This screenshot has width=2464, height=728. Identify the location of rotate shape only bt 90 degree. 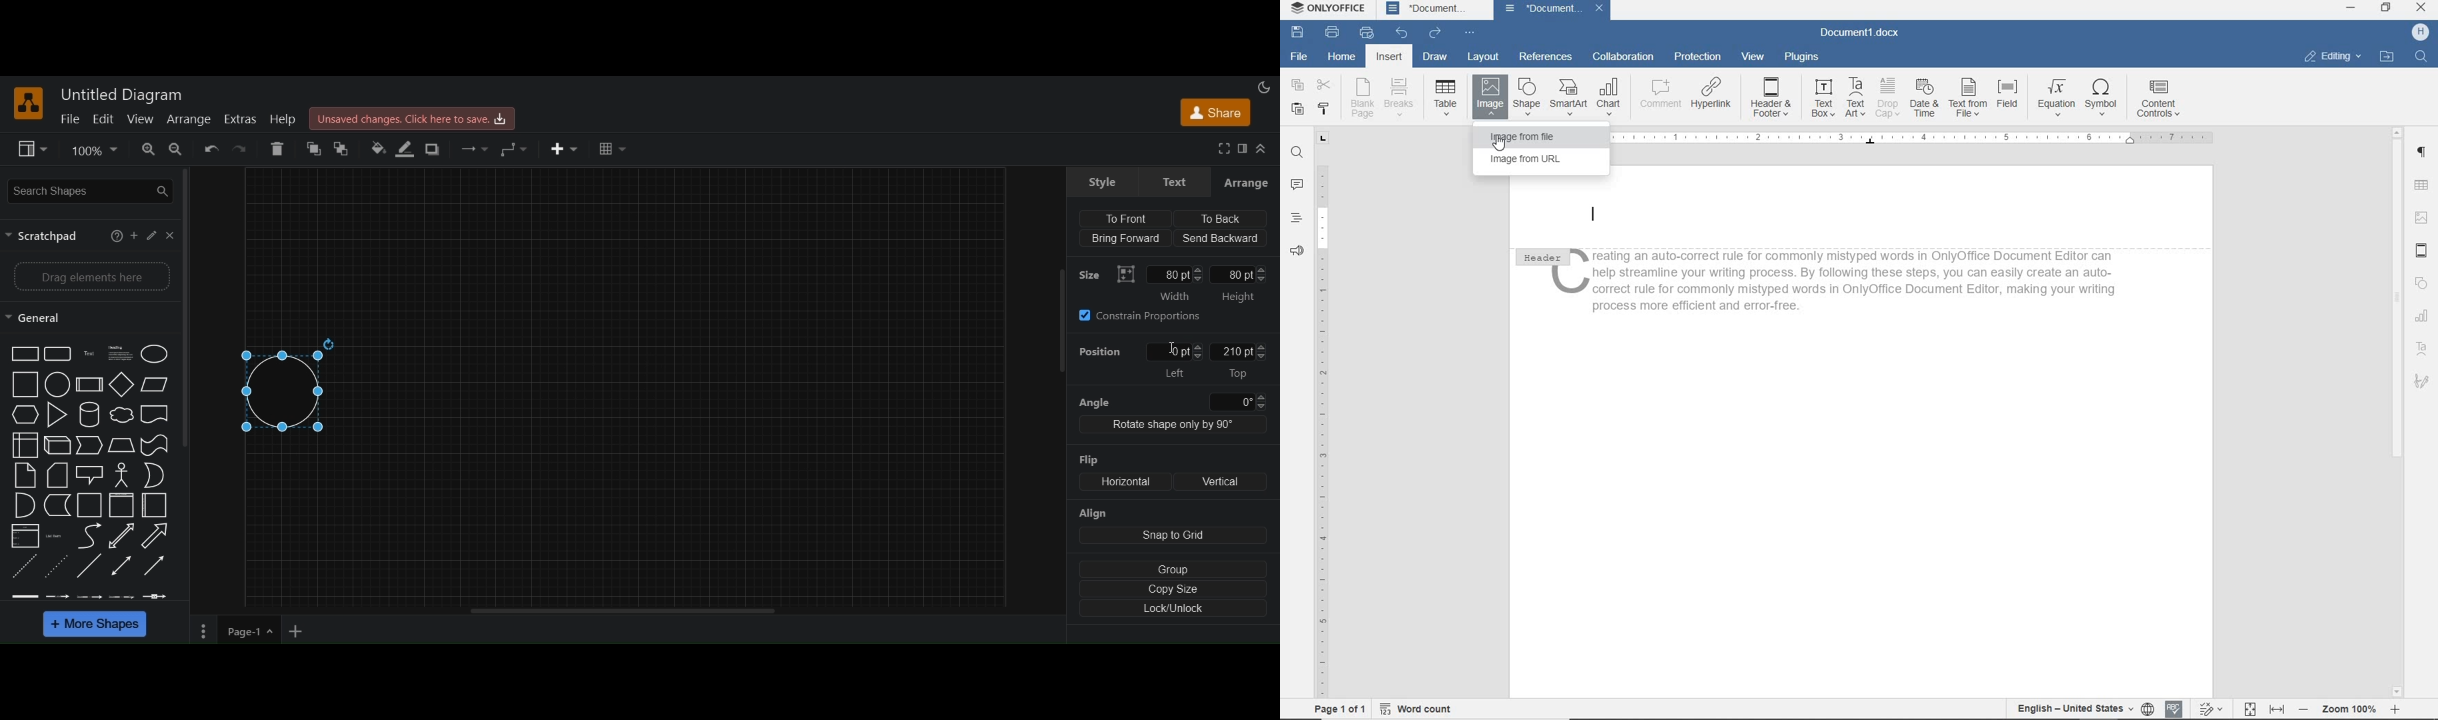
(1171, 425).